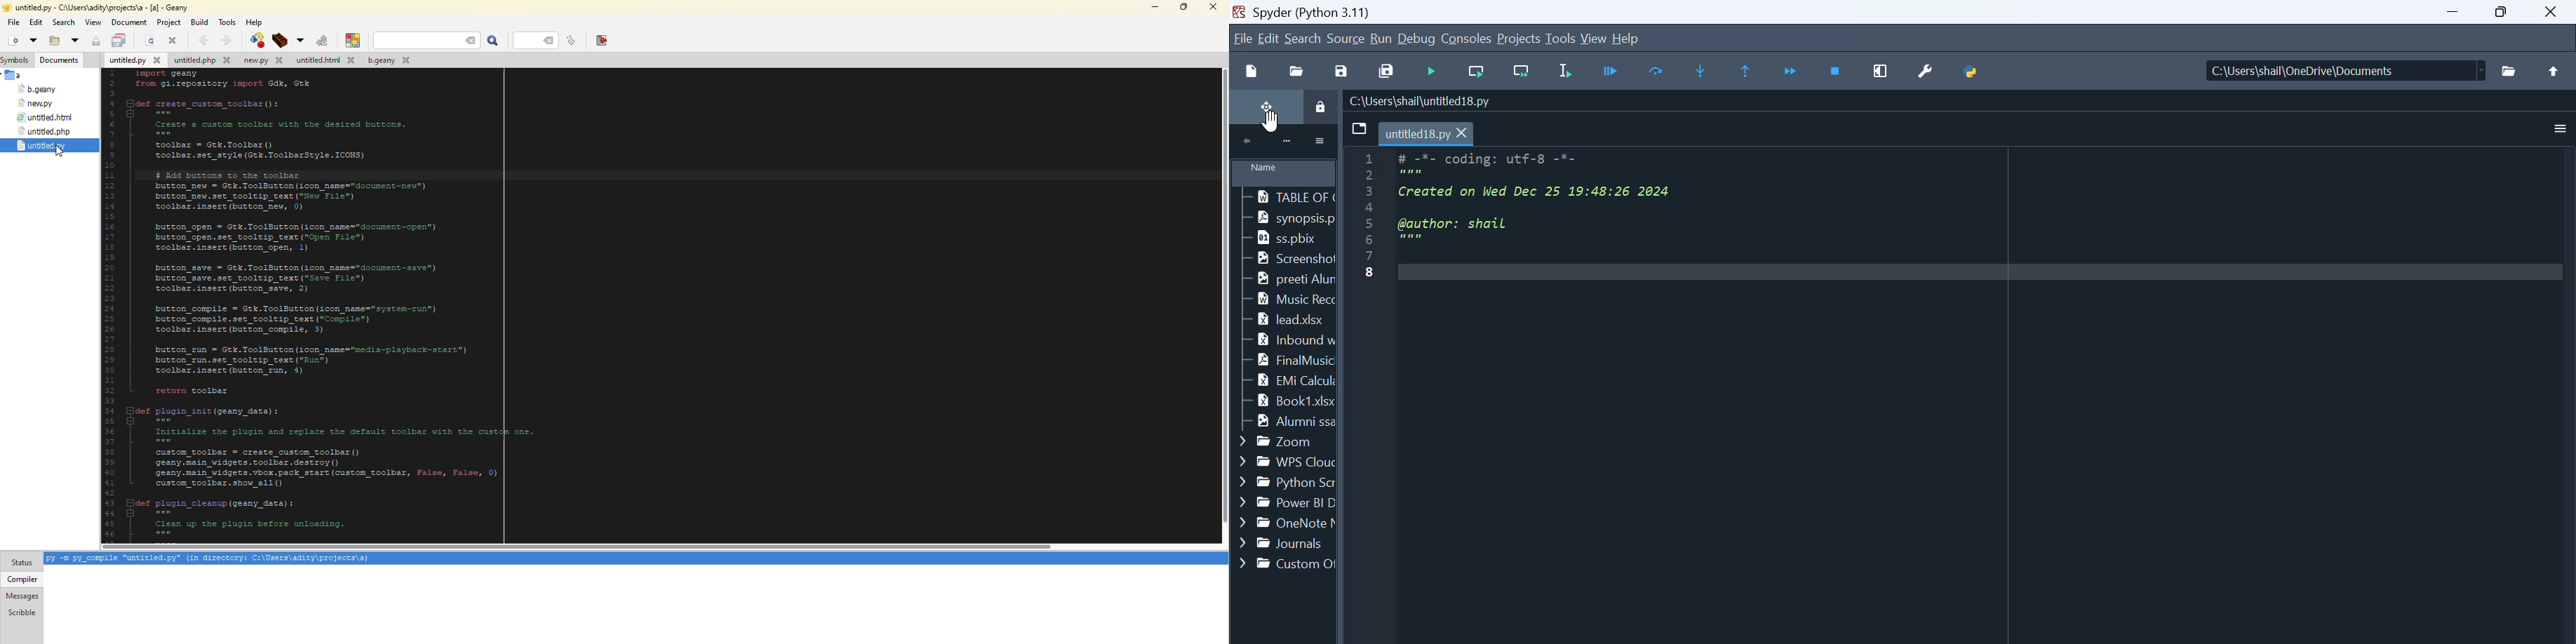 Image resolution: width=2576 pixels, height=644 pixels. I want to click on cursor, so click(1273, 123).